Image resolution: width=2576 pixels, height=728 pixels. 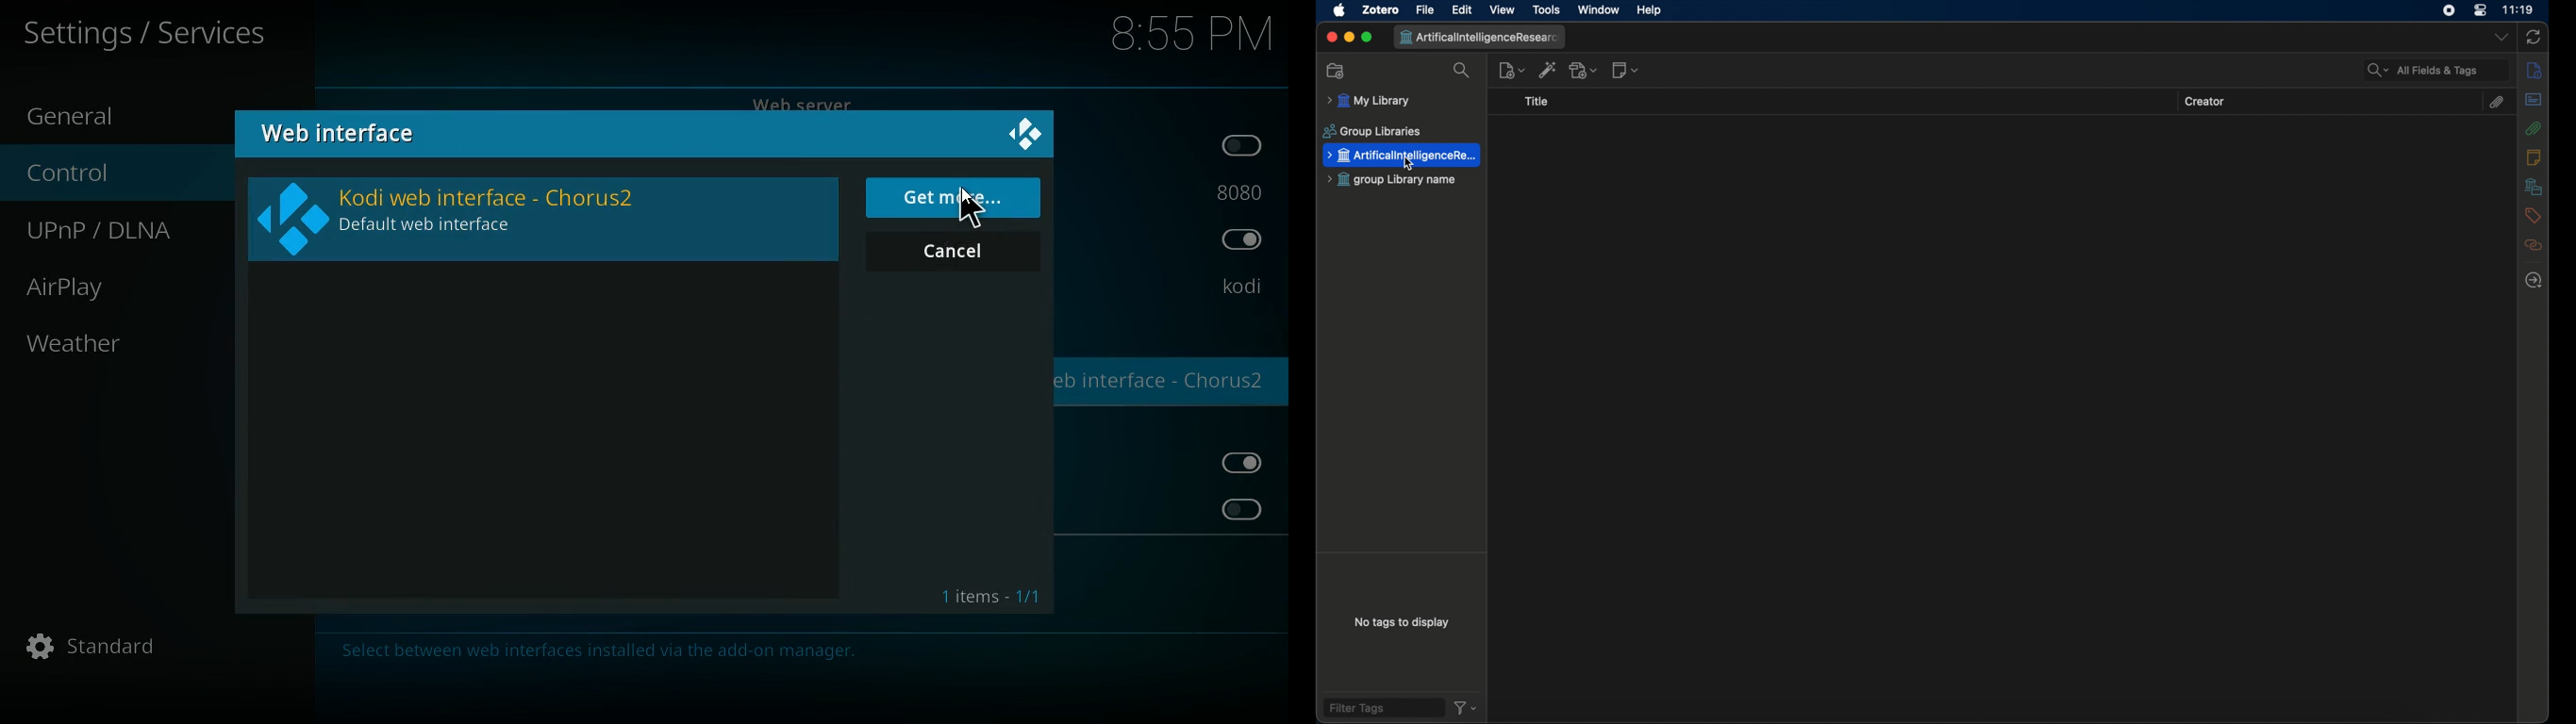 What do you see at coordinates (956, 198) in the screenshot?
I see `get more` at bounding box center [956, 198].